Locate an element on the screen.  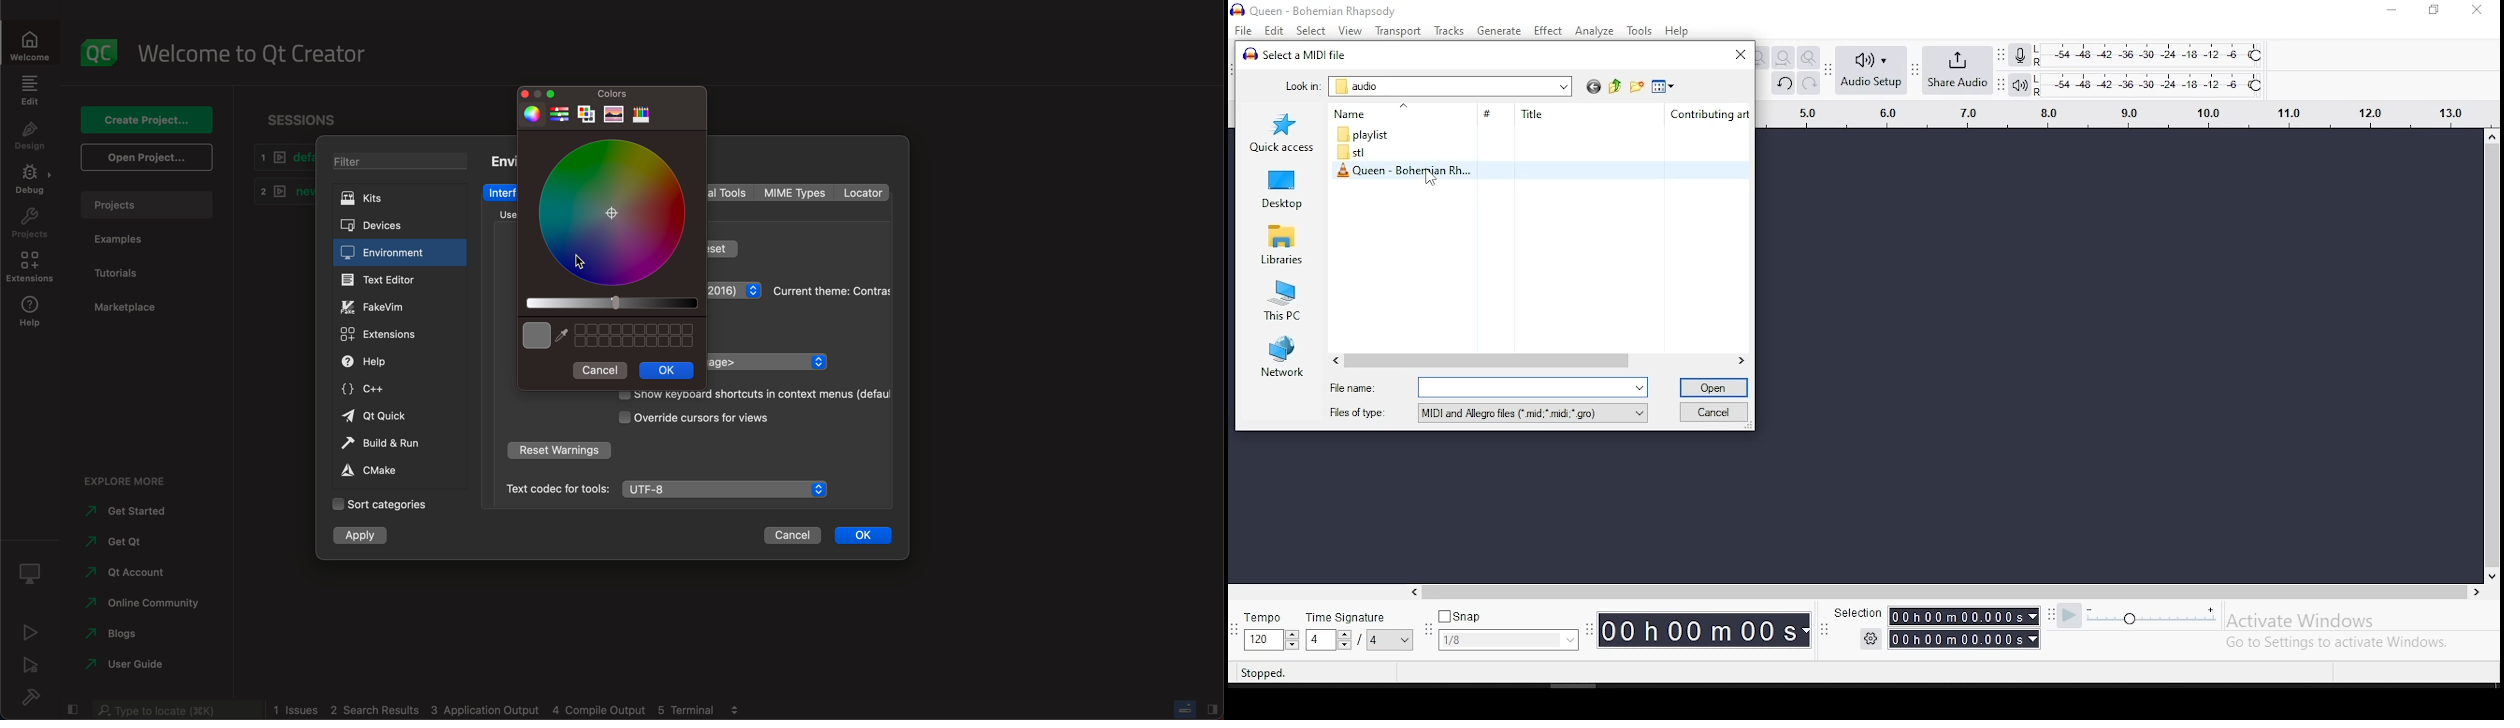
help is located at coordinates (1675, 31).